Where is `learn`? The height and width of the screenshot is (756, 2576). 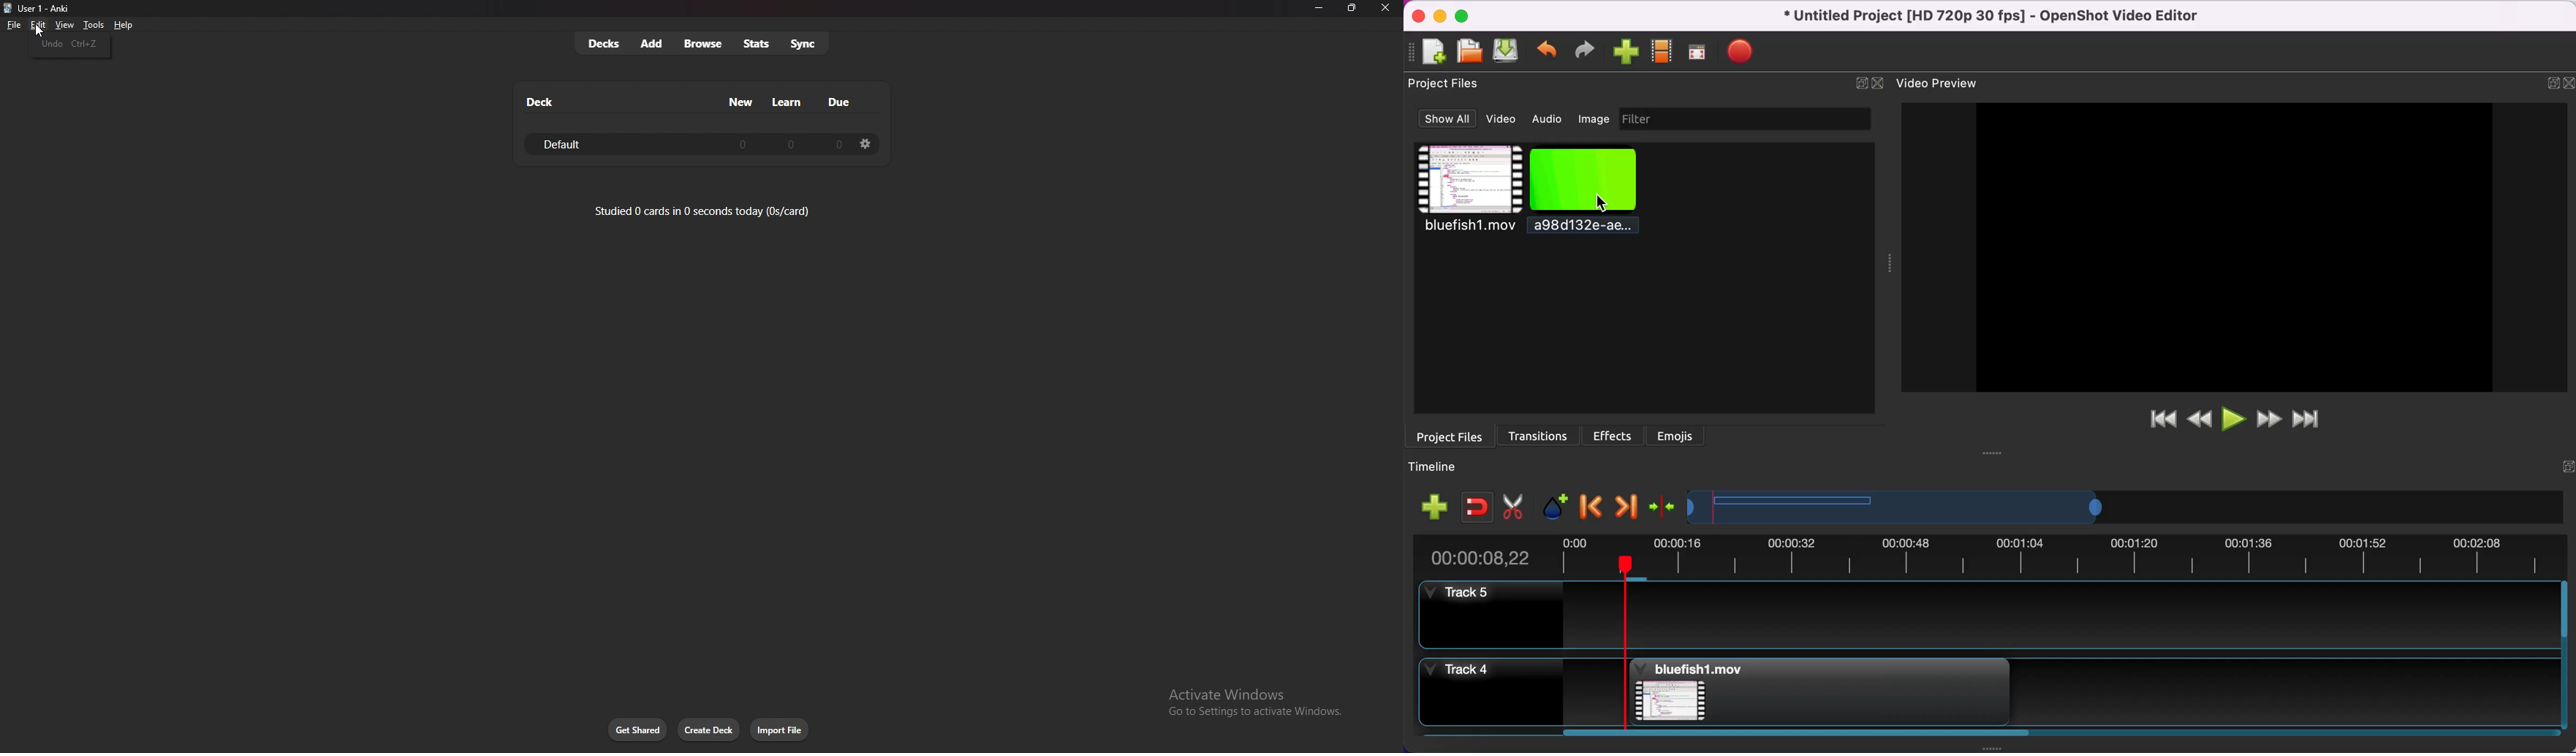 learn is located at coordinates (789, 102).